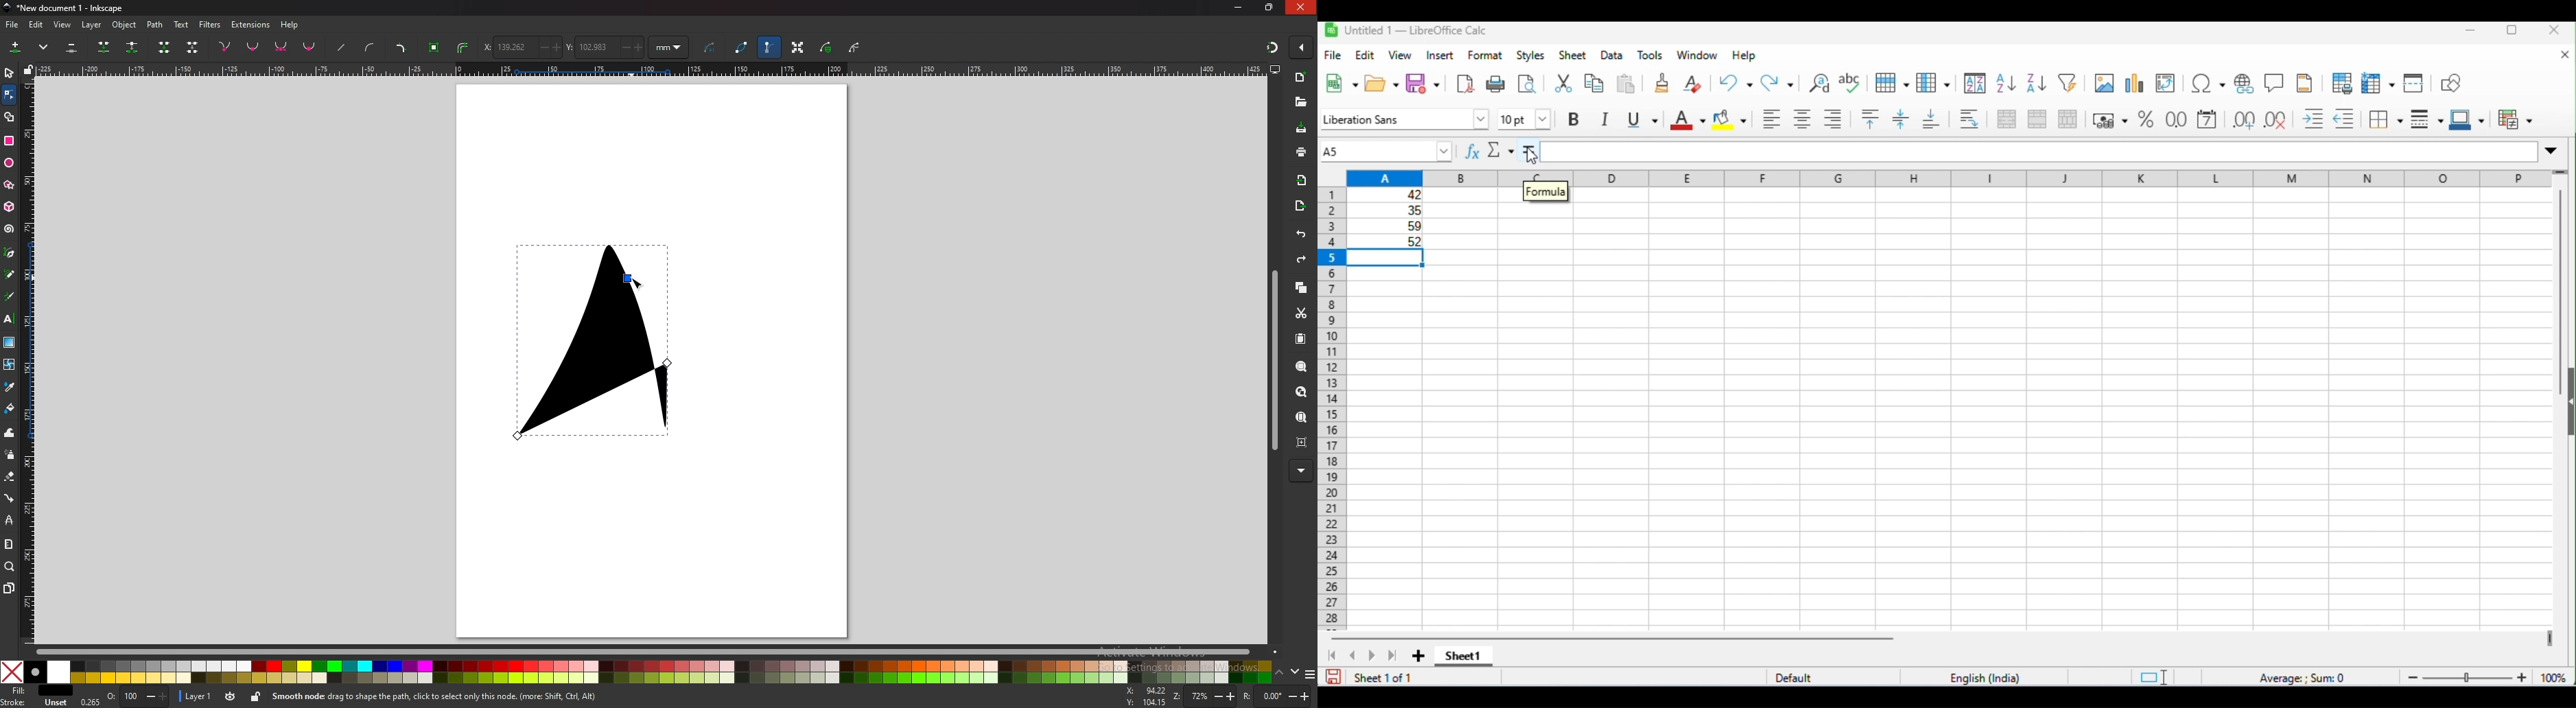 The height and width of the screenshot is (728, 2576). What do you see at coordinates (1502, 150) in the screenshot?
I see `select function` at bounding box center [1502, 150].